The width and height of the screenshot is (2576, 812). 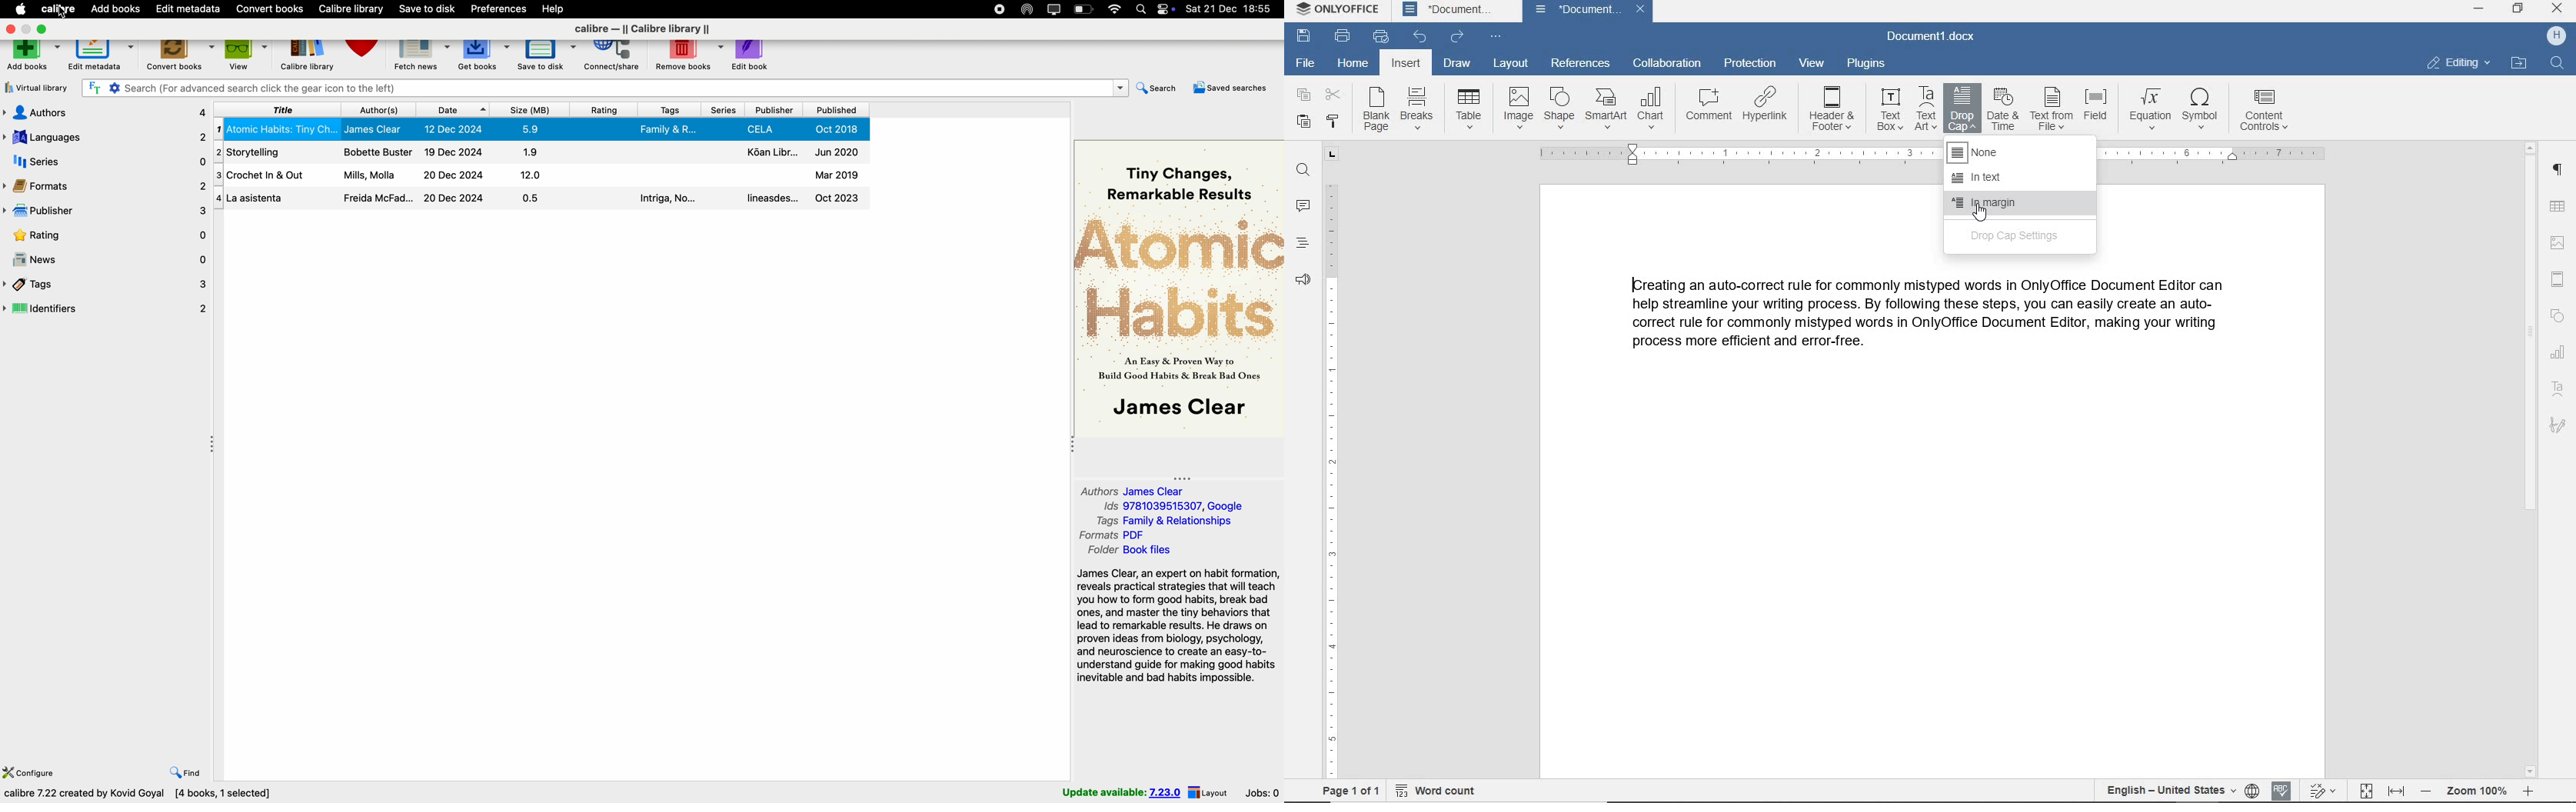 I want to click on update available: 7.23.0, so click(x=1119, y=792).